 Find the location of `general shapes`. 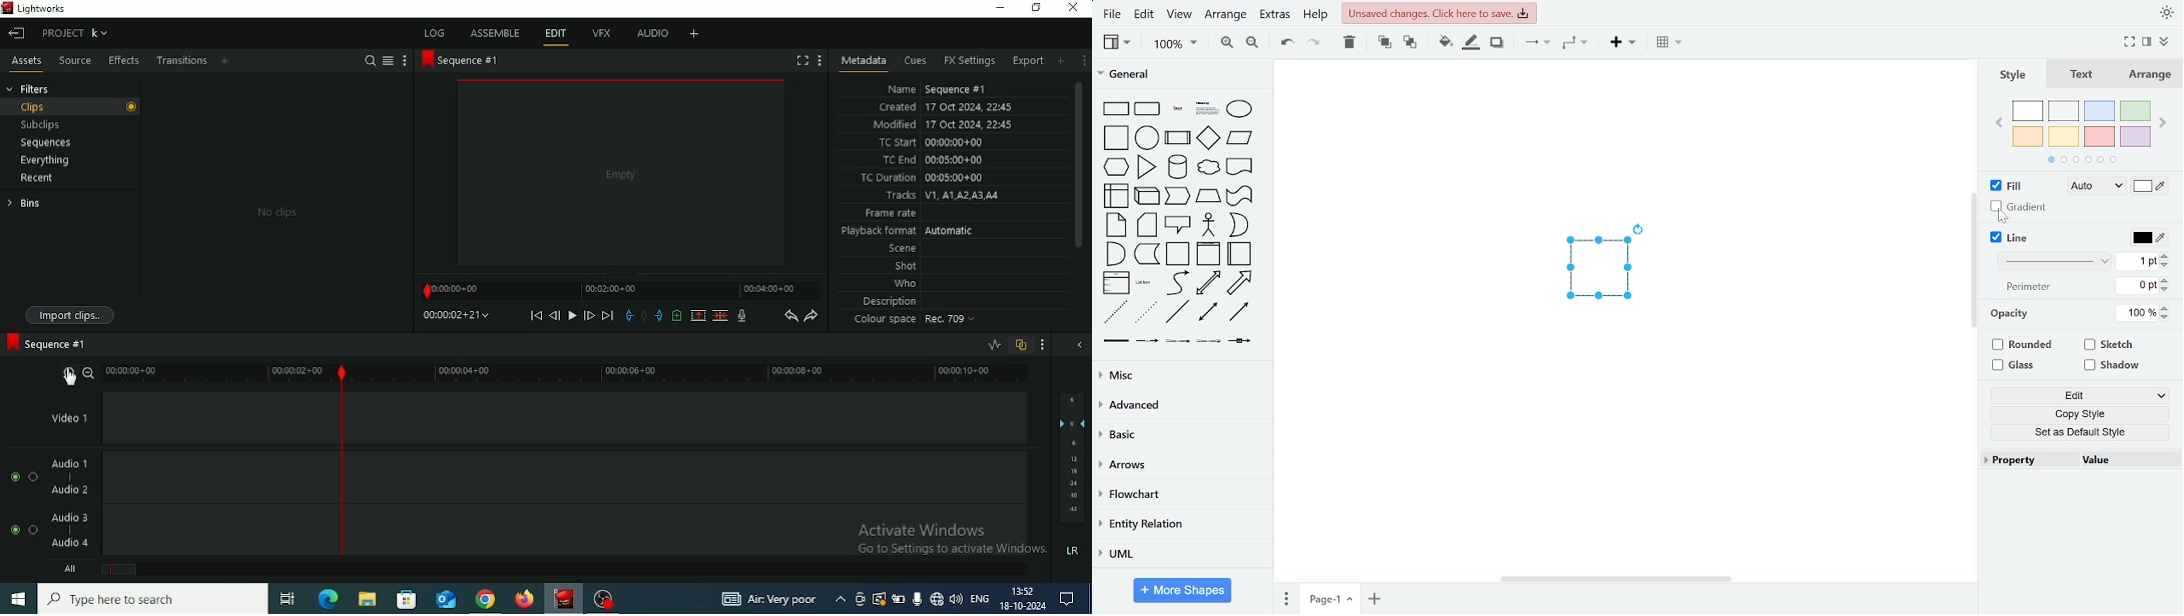

general shapes is located at coordinates (1147, 108).